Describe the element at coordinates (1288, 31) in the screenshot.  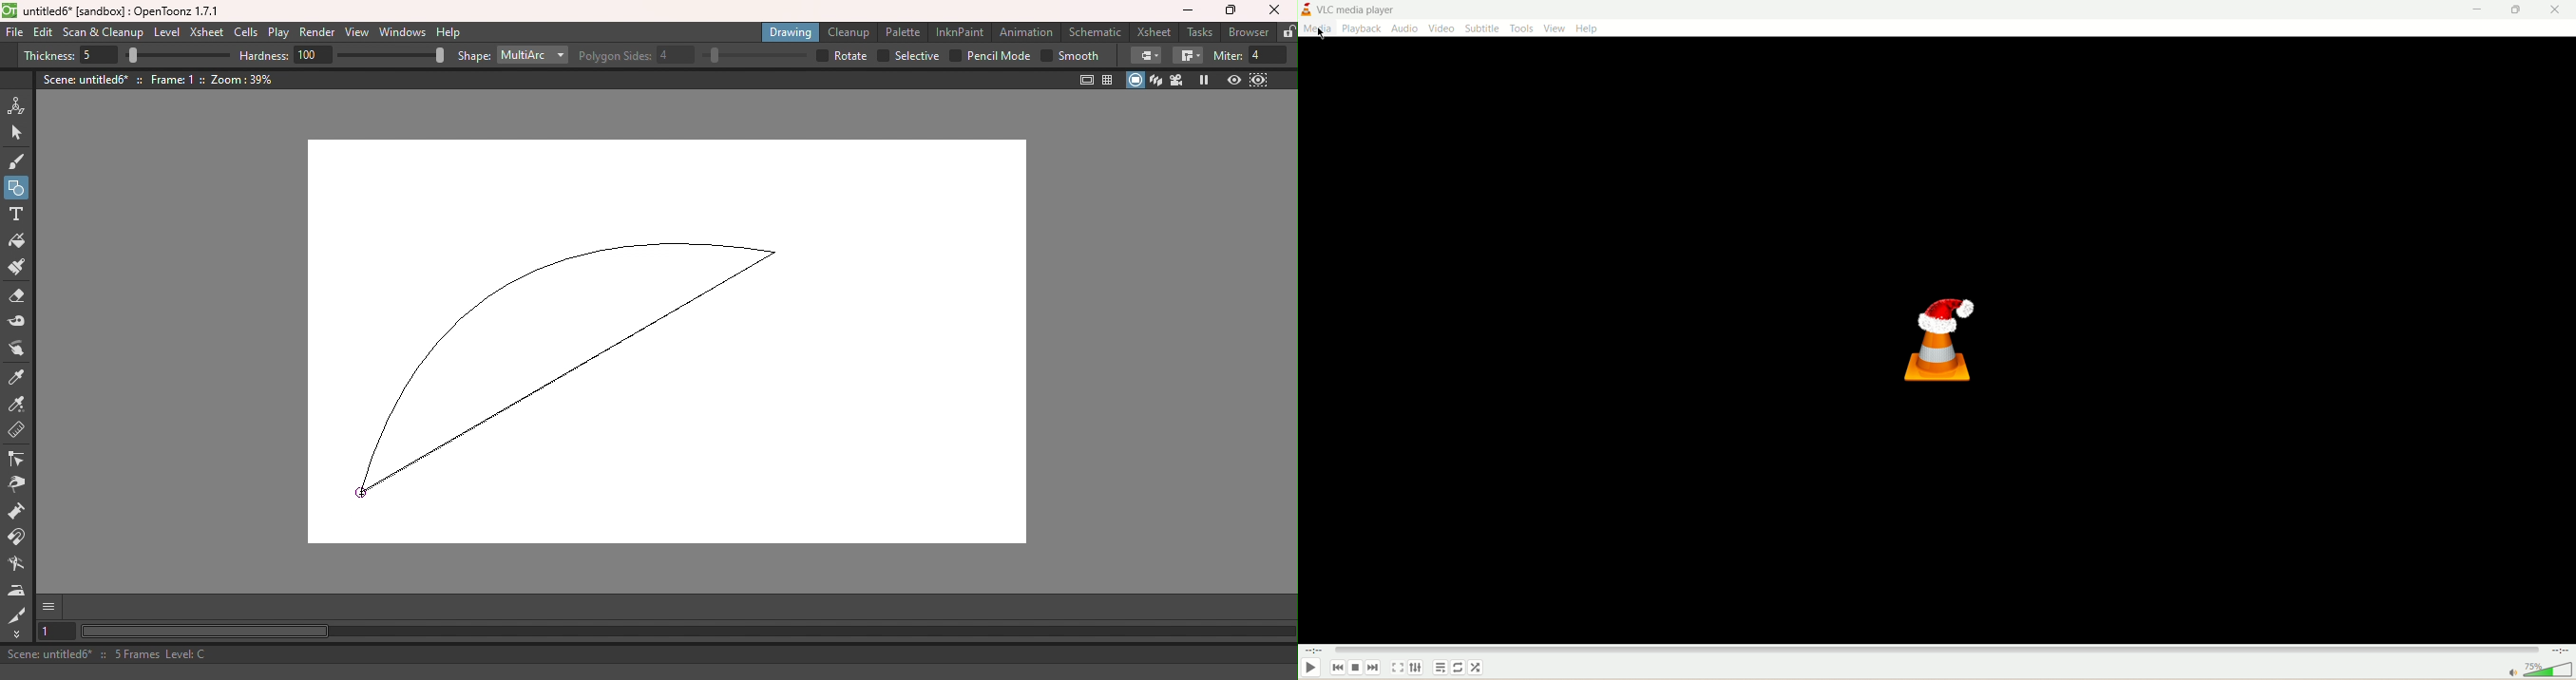
I see `Lock rooms tab` at that location.